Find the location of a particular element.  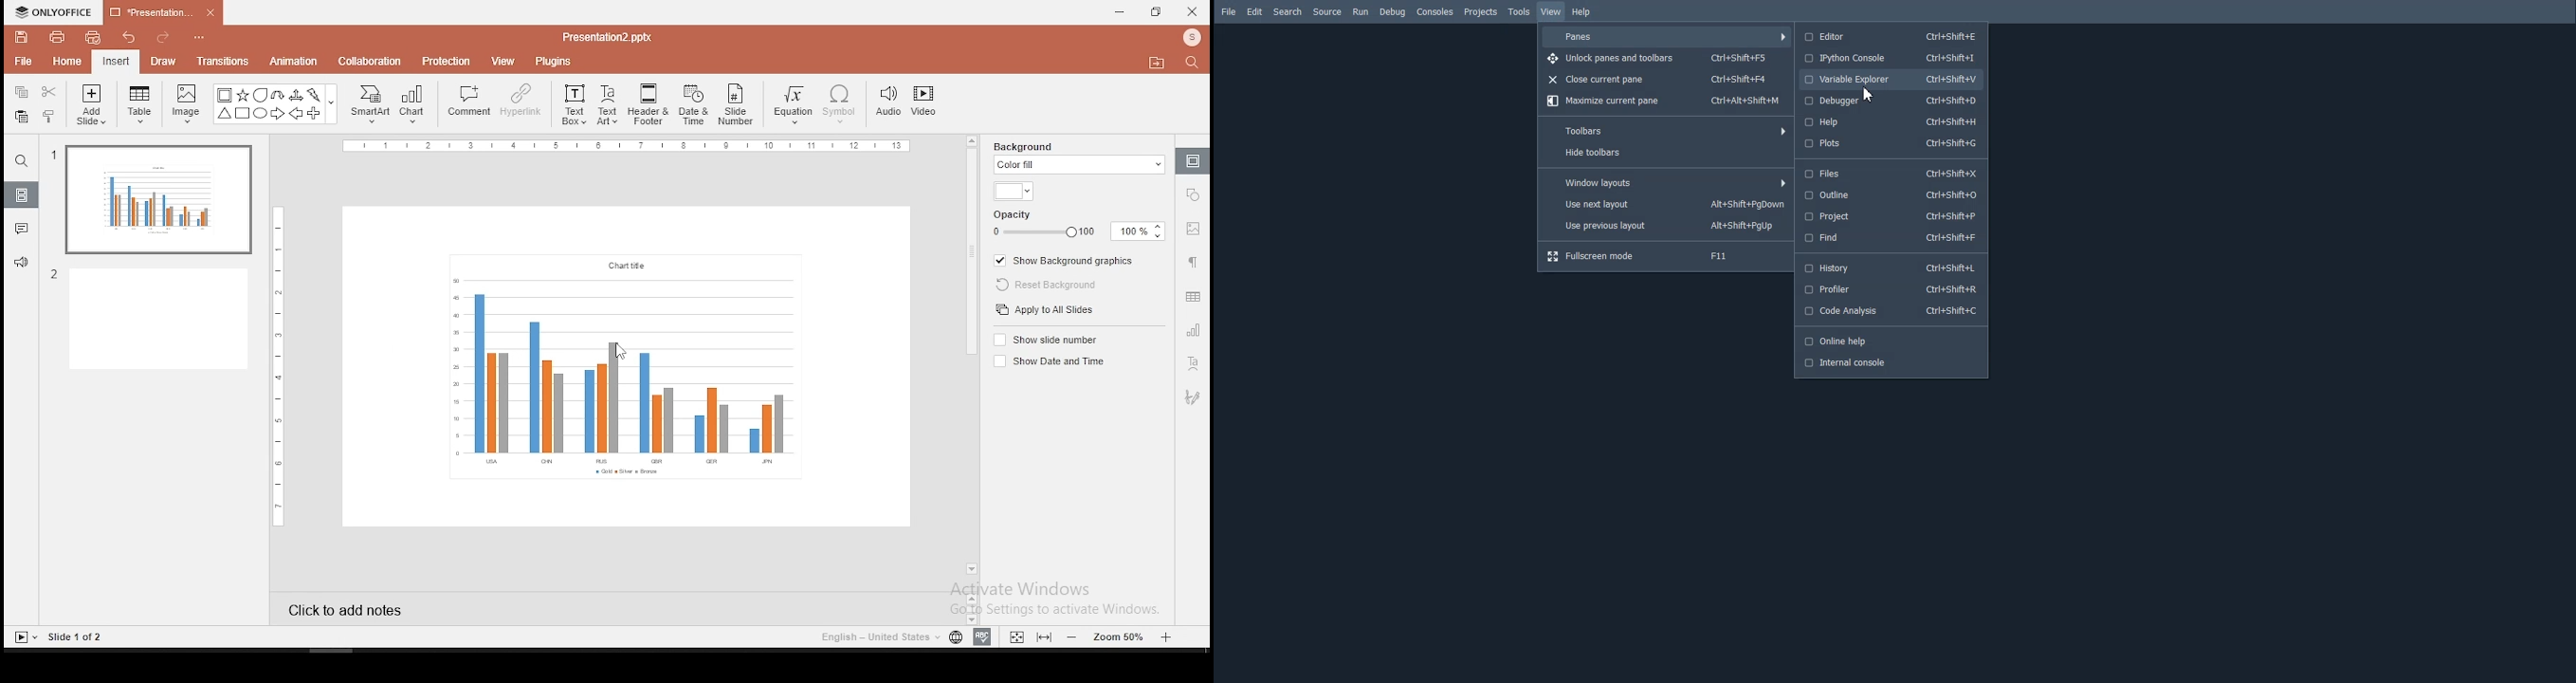

Internal console is located at coordinates (1888, 364).